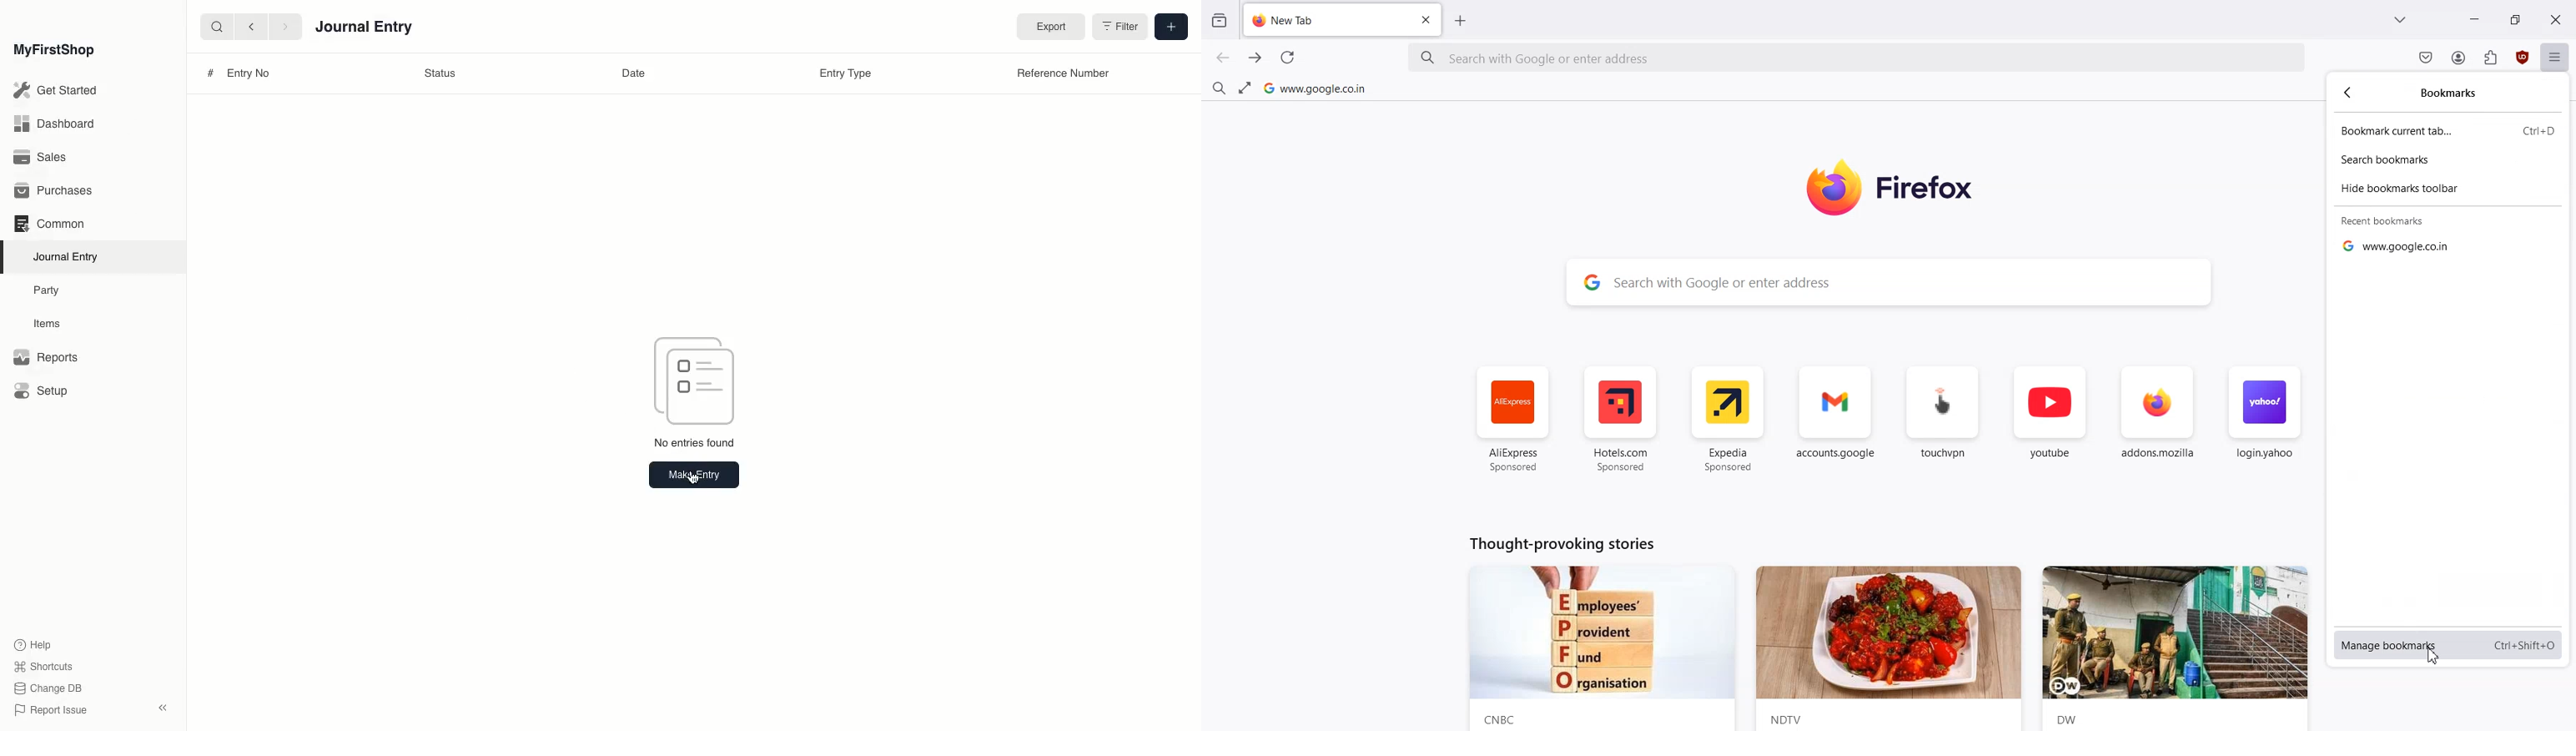  What do you see at coordinates (247, 27) in the screenshot?
I see `backward <` at bounding box center [247, 27].